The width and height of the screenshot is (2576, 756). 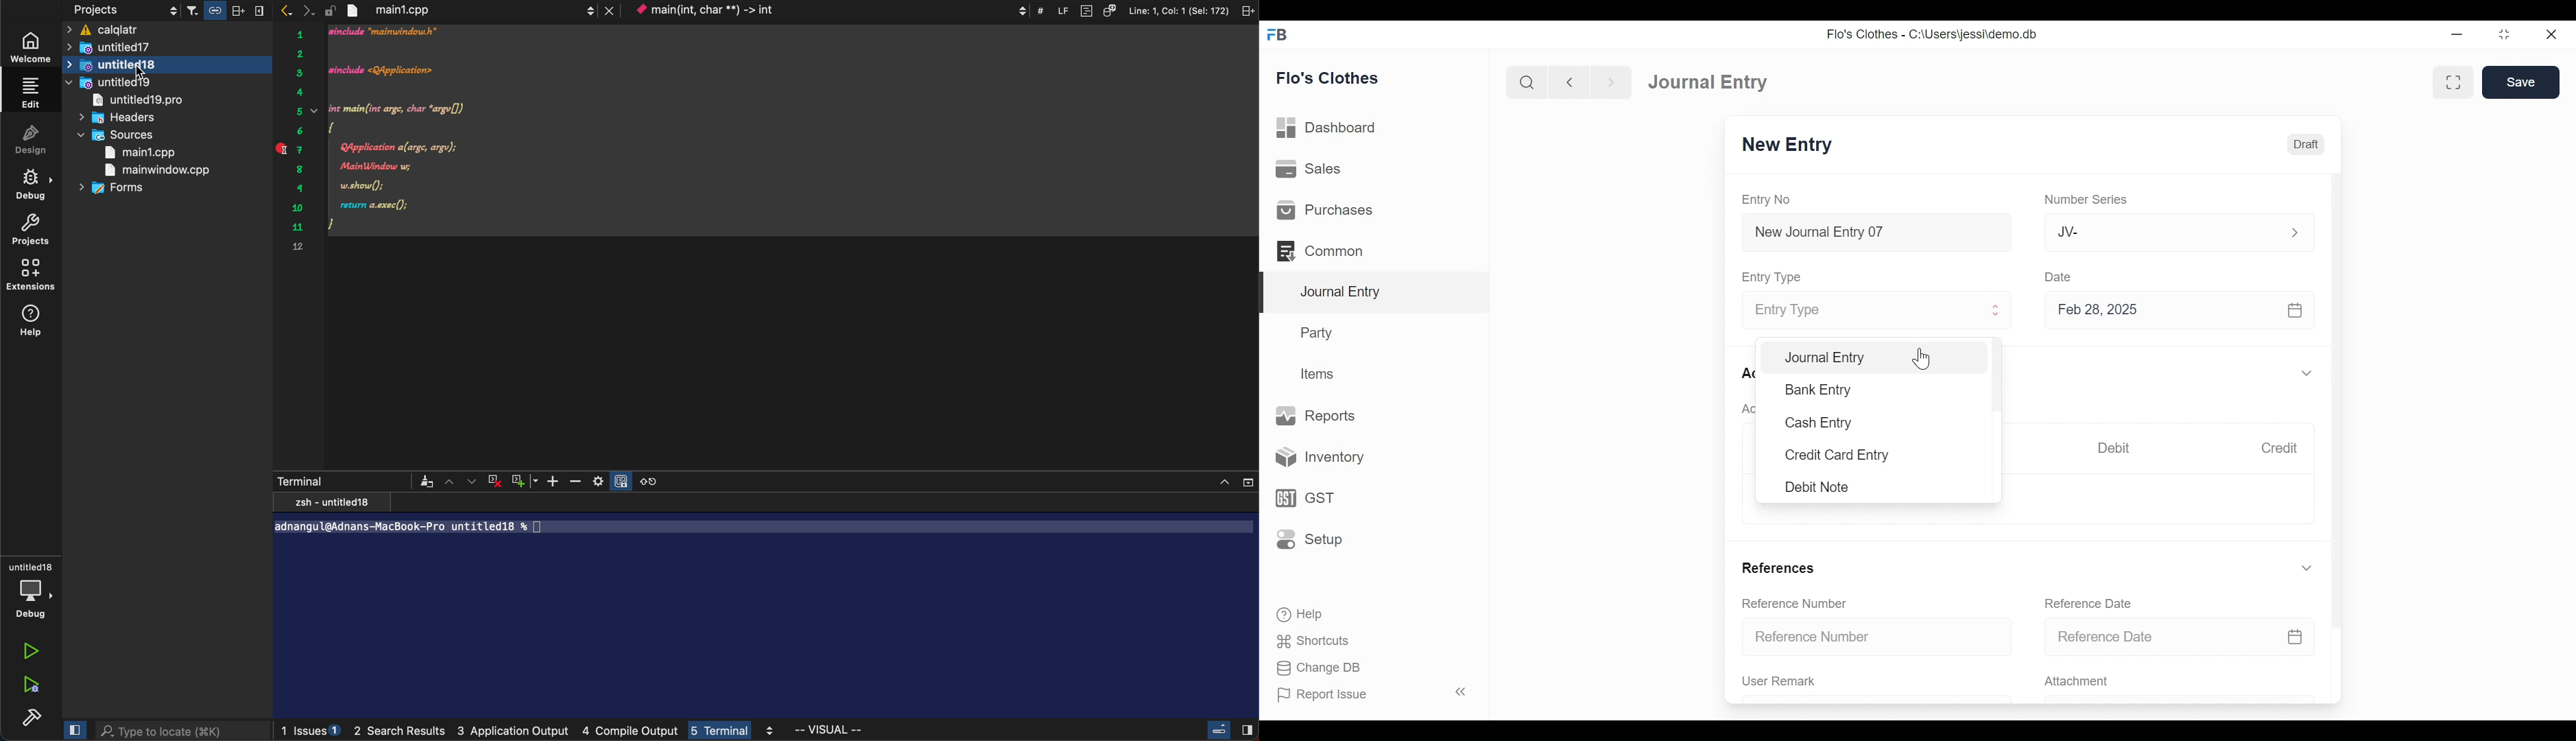 What do you see at coordinates (1059, 10) in the screenshot?
I see `LF` at bounding box center [1059, 10].